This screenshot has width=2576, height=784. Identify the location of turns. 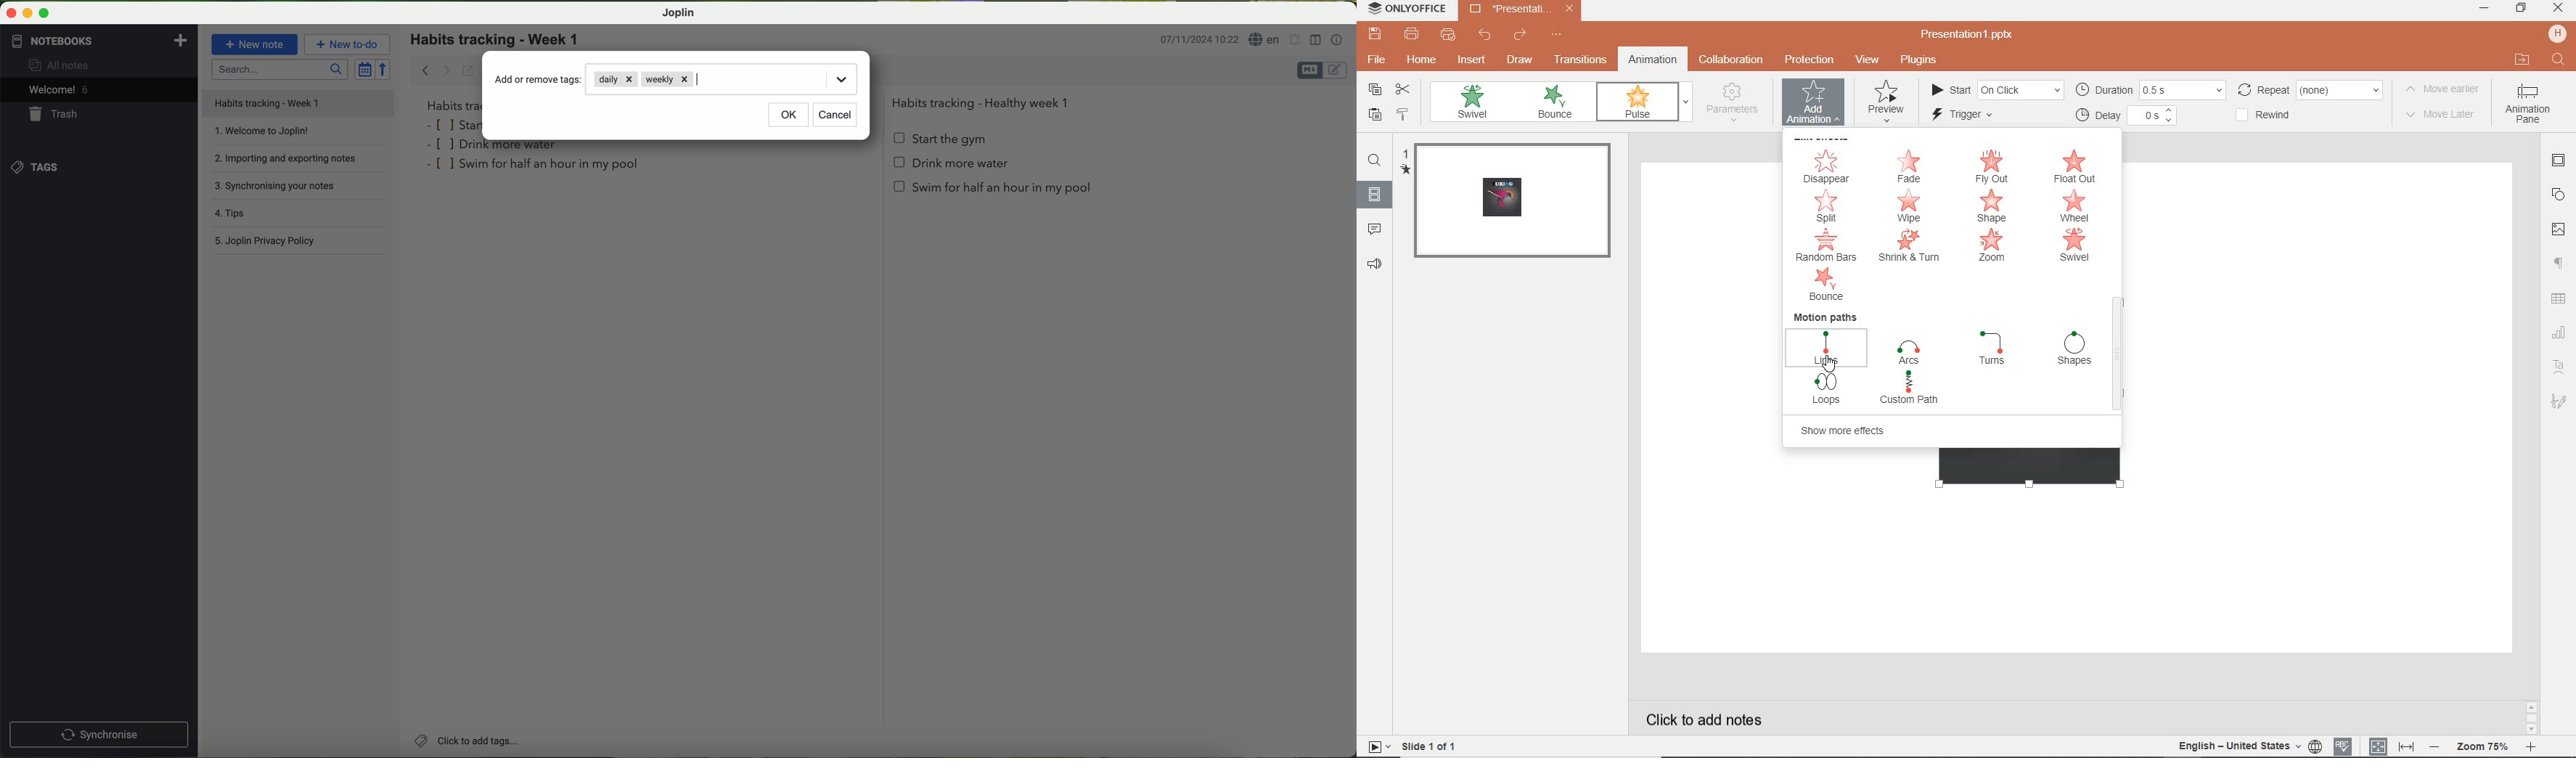
(1992, 350).